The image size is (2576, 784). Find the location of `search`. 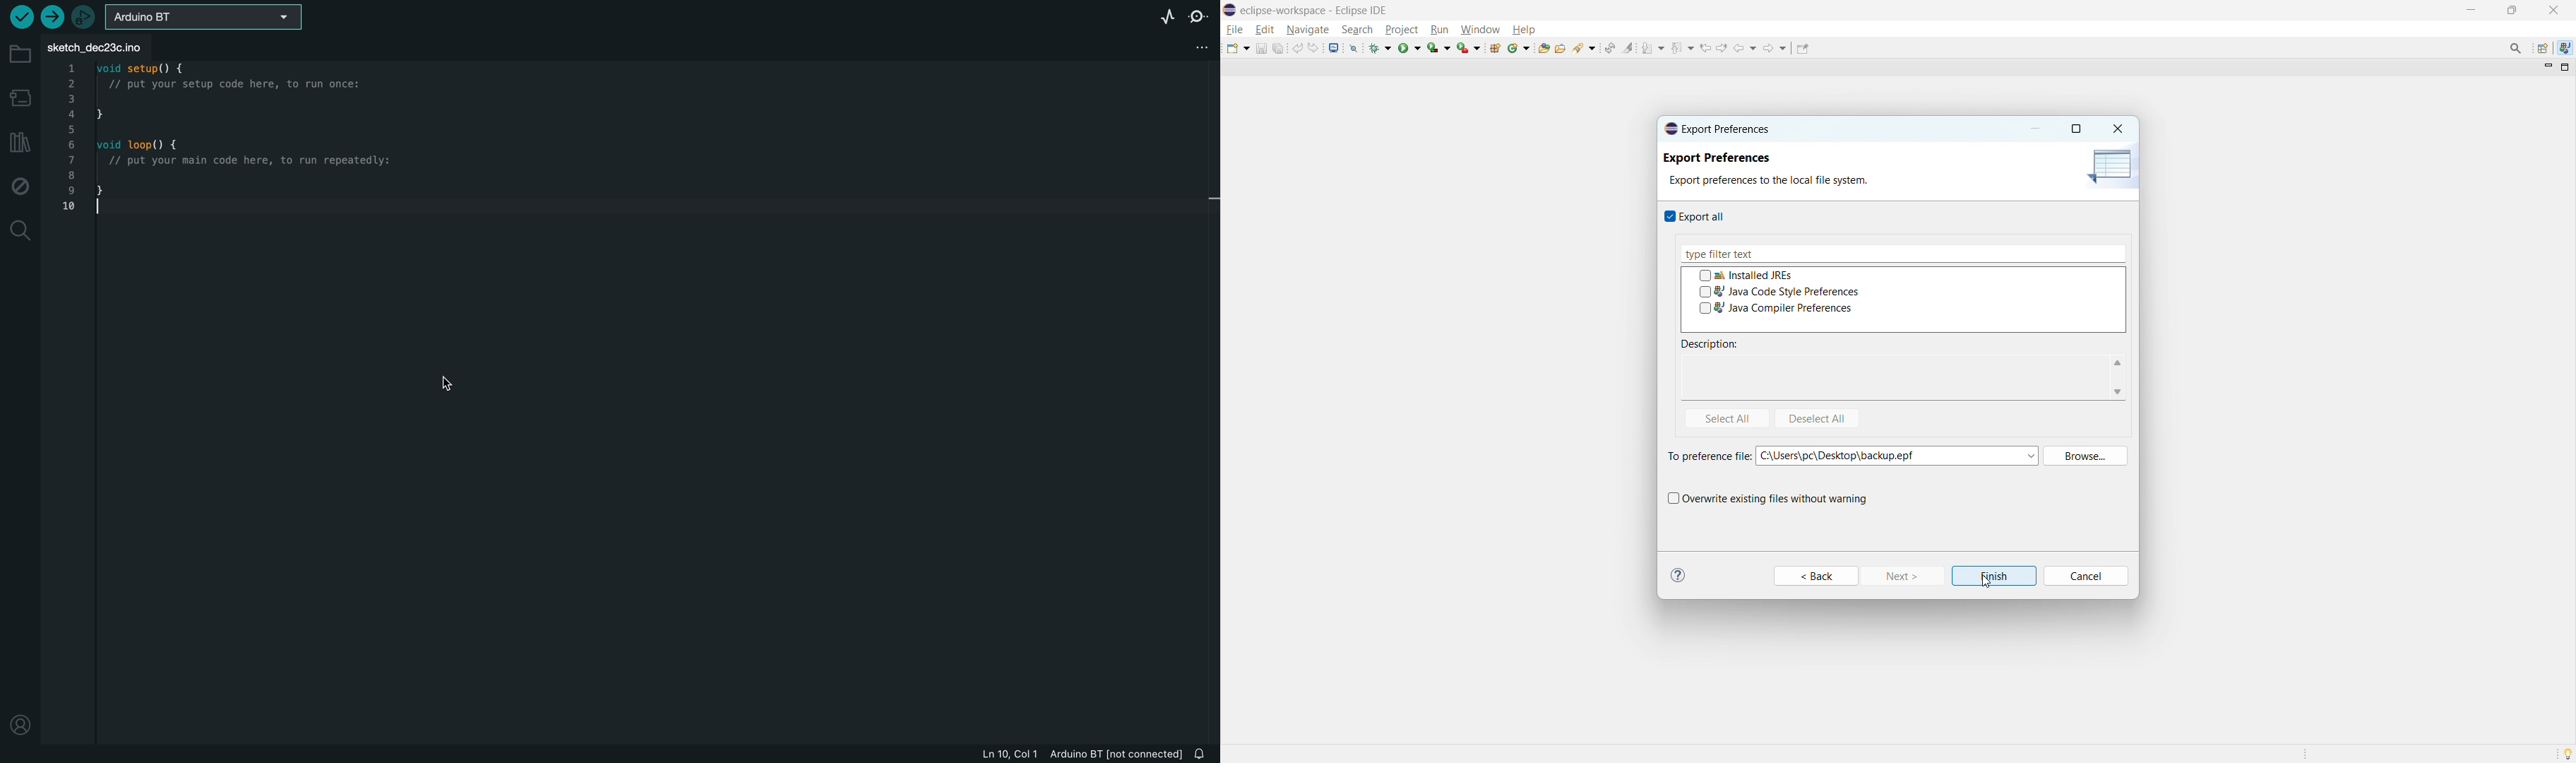

search is located at coordinates (1357, 30).